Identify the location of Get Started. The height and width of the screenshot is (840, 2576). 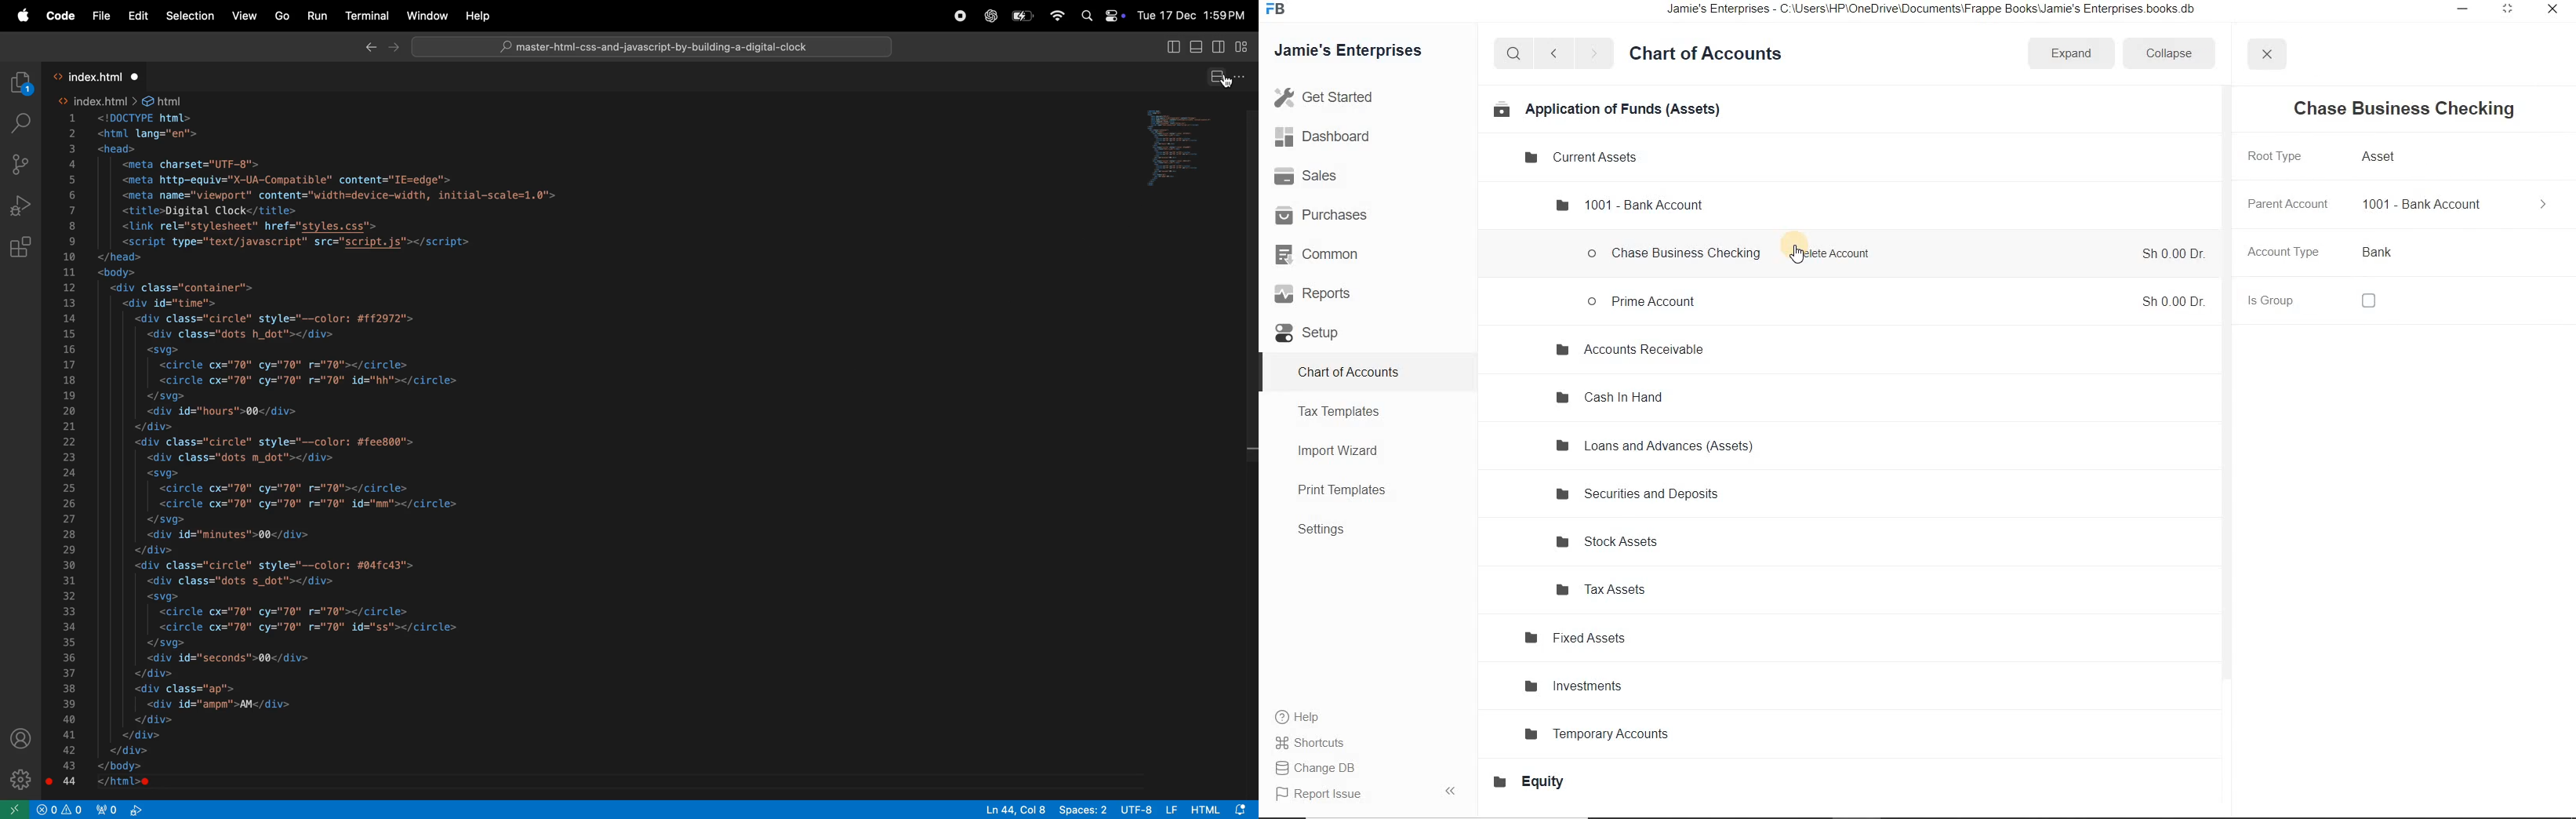
(1359, 97).